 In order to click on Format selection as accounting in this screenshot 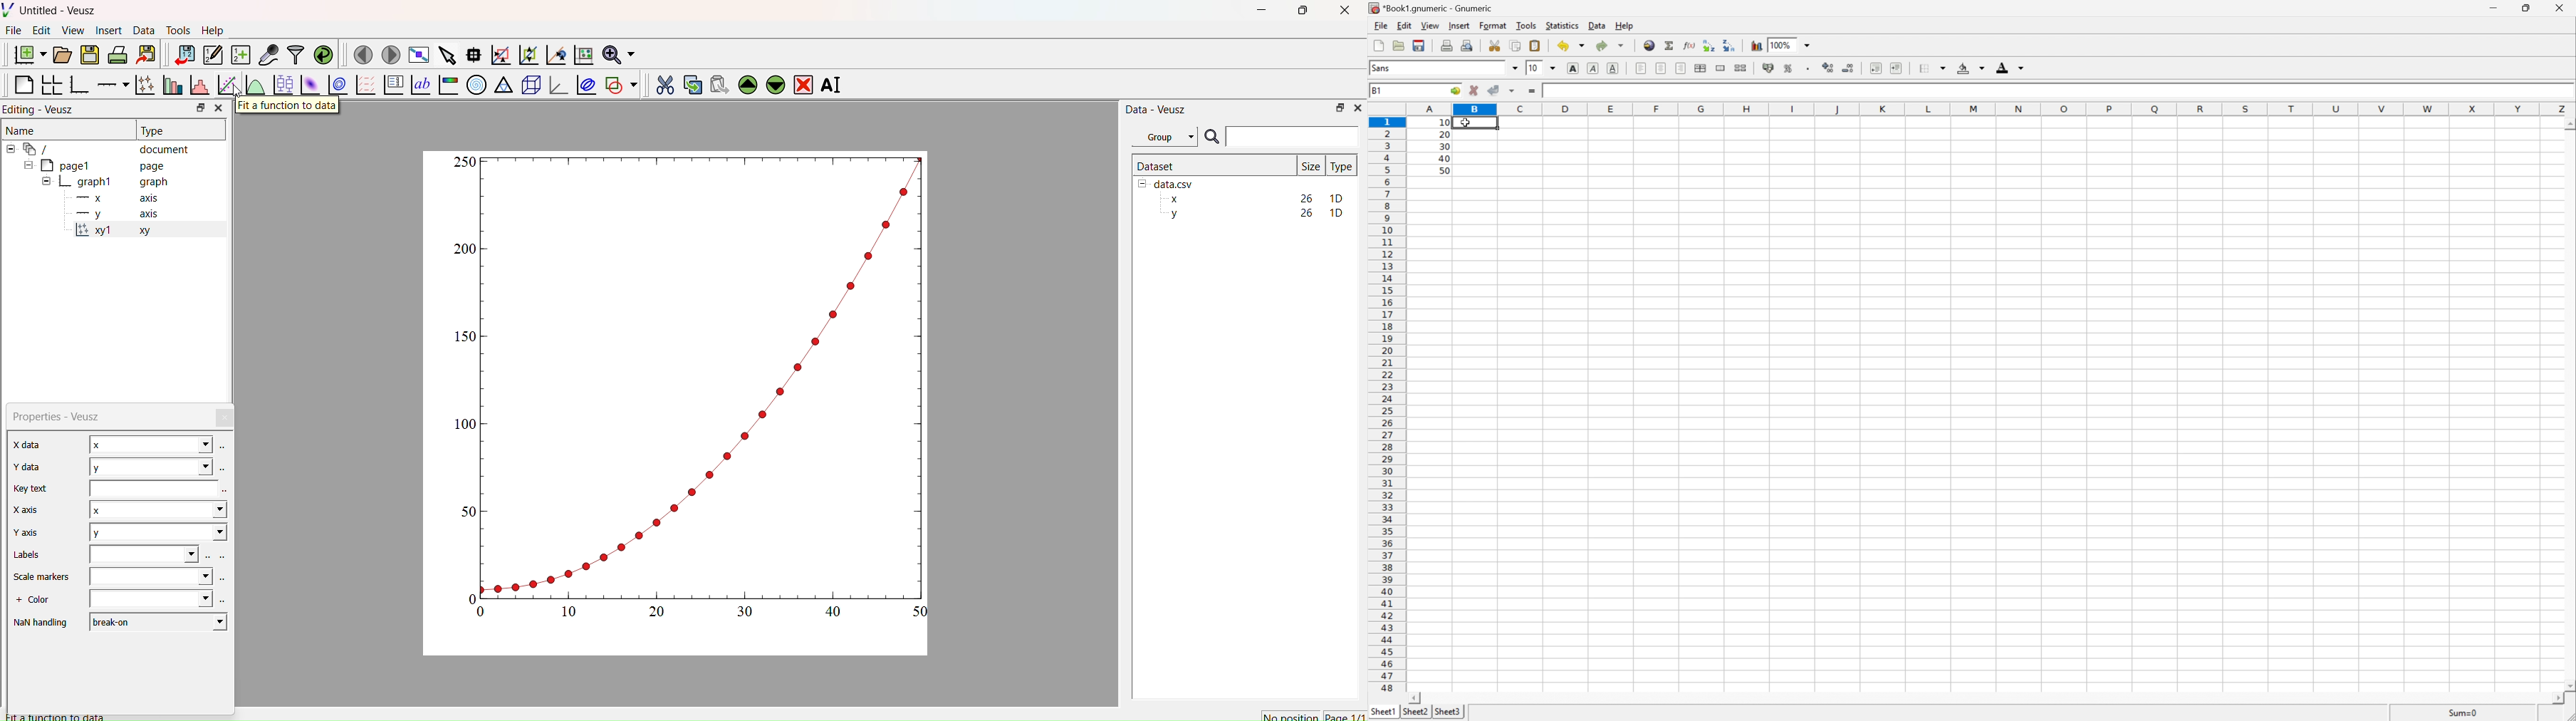, I will do `click(1769, 67)`.